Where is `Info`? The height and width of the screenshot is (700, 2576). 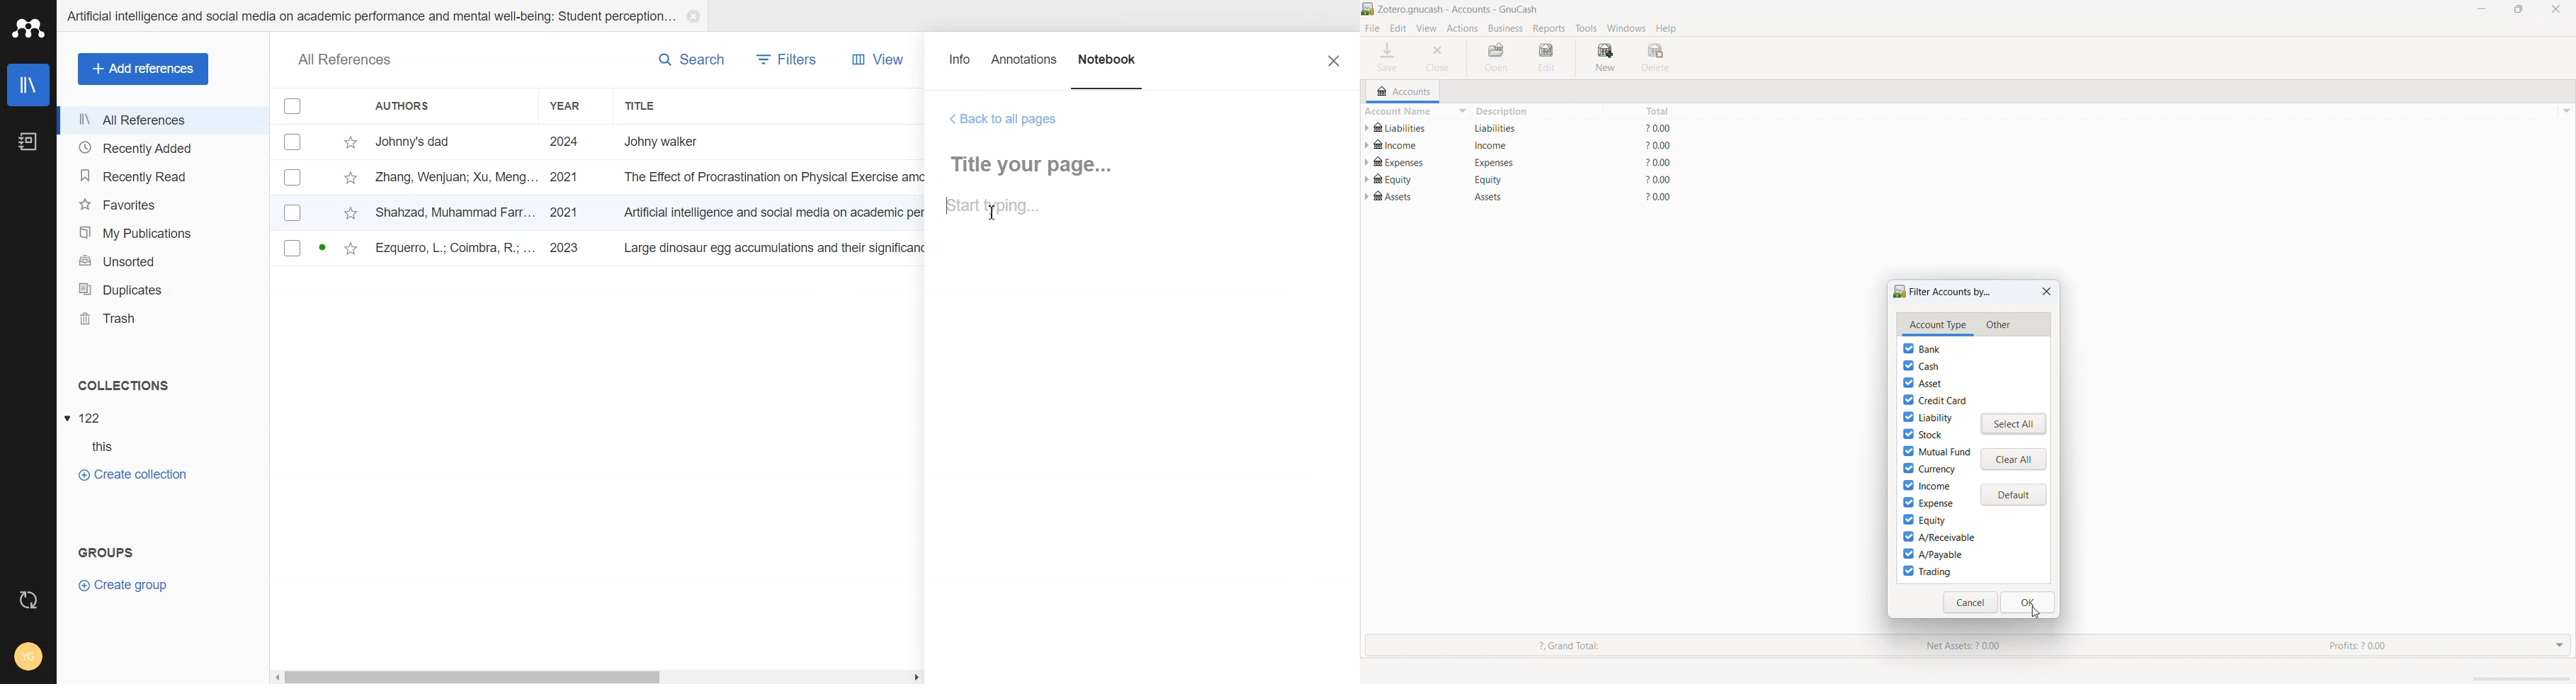
Info is located at coordinates (960, 66).